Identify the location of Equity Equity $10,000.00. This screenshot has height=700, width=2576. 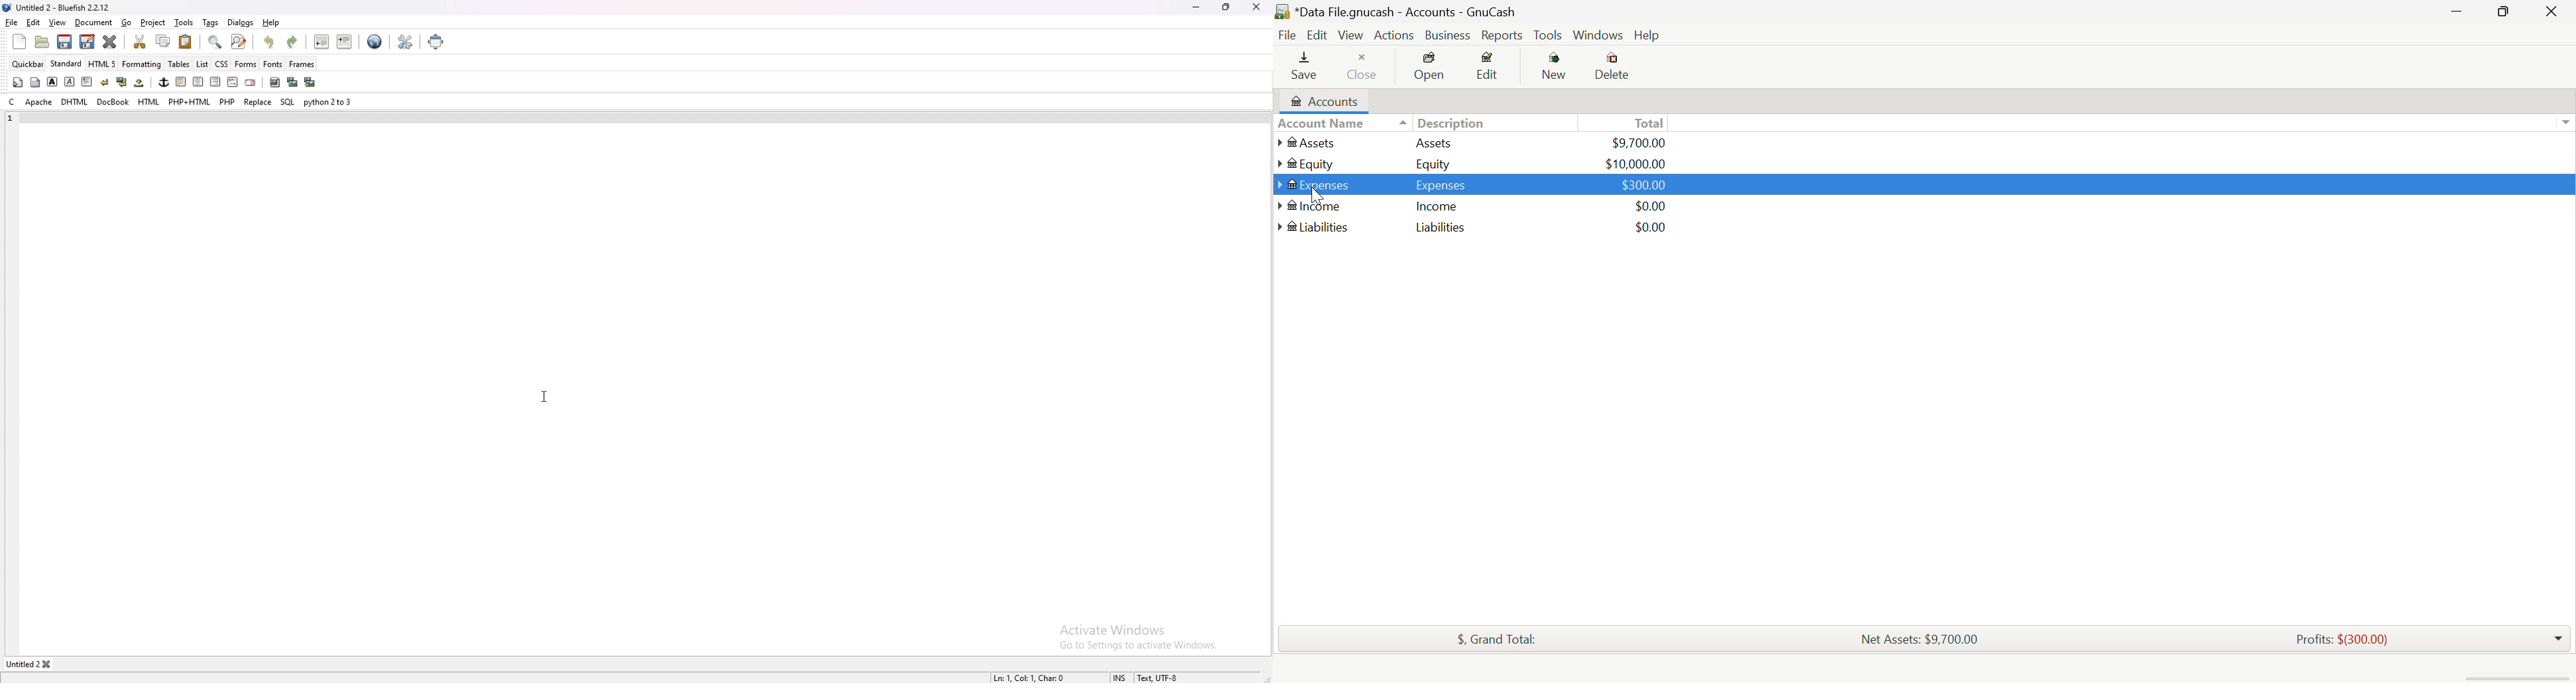
(1472, 162).